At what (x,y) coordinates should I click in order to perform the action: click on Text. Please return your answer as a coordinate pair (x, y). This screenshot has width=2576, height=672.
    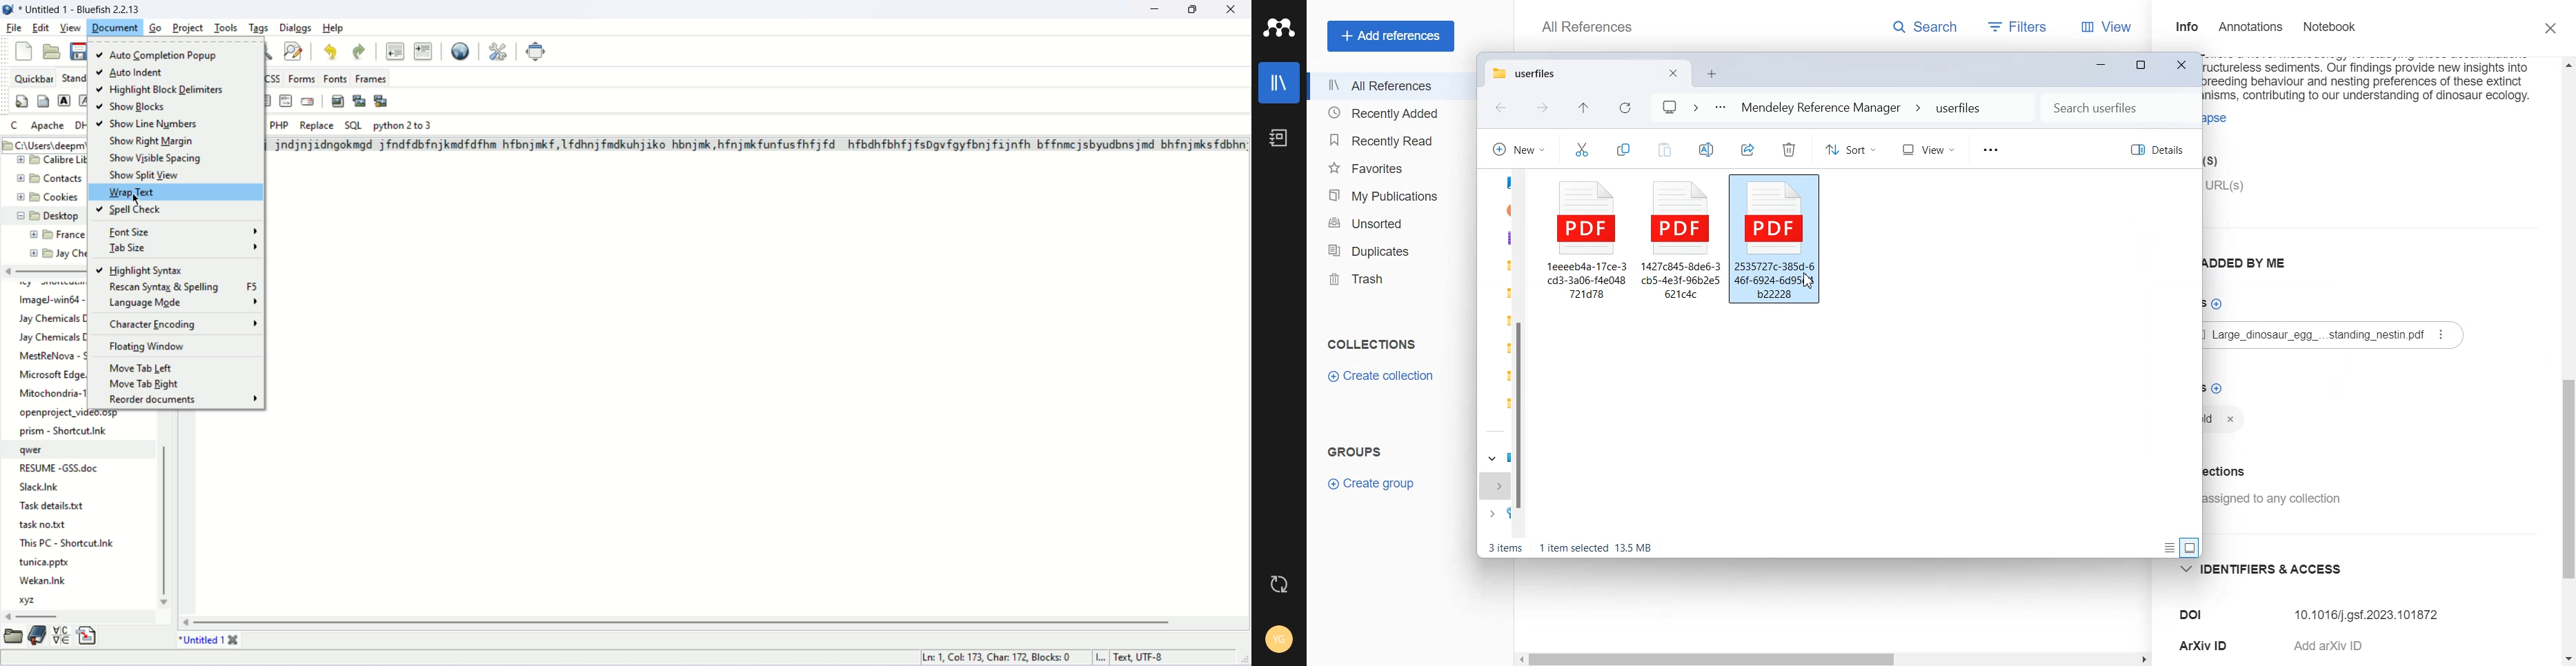
    Looking at the image, I should click on (1572, 545).